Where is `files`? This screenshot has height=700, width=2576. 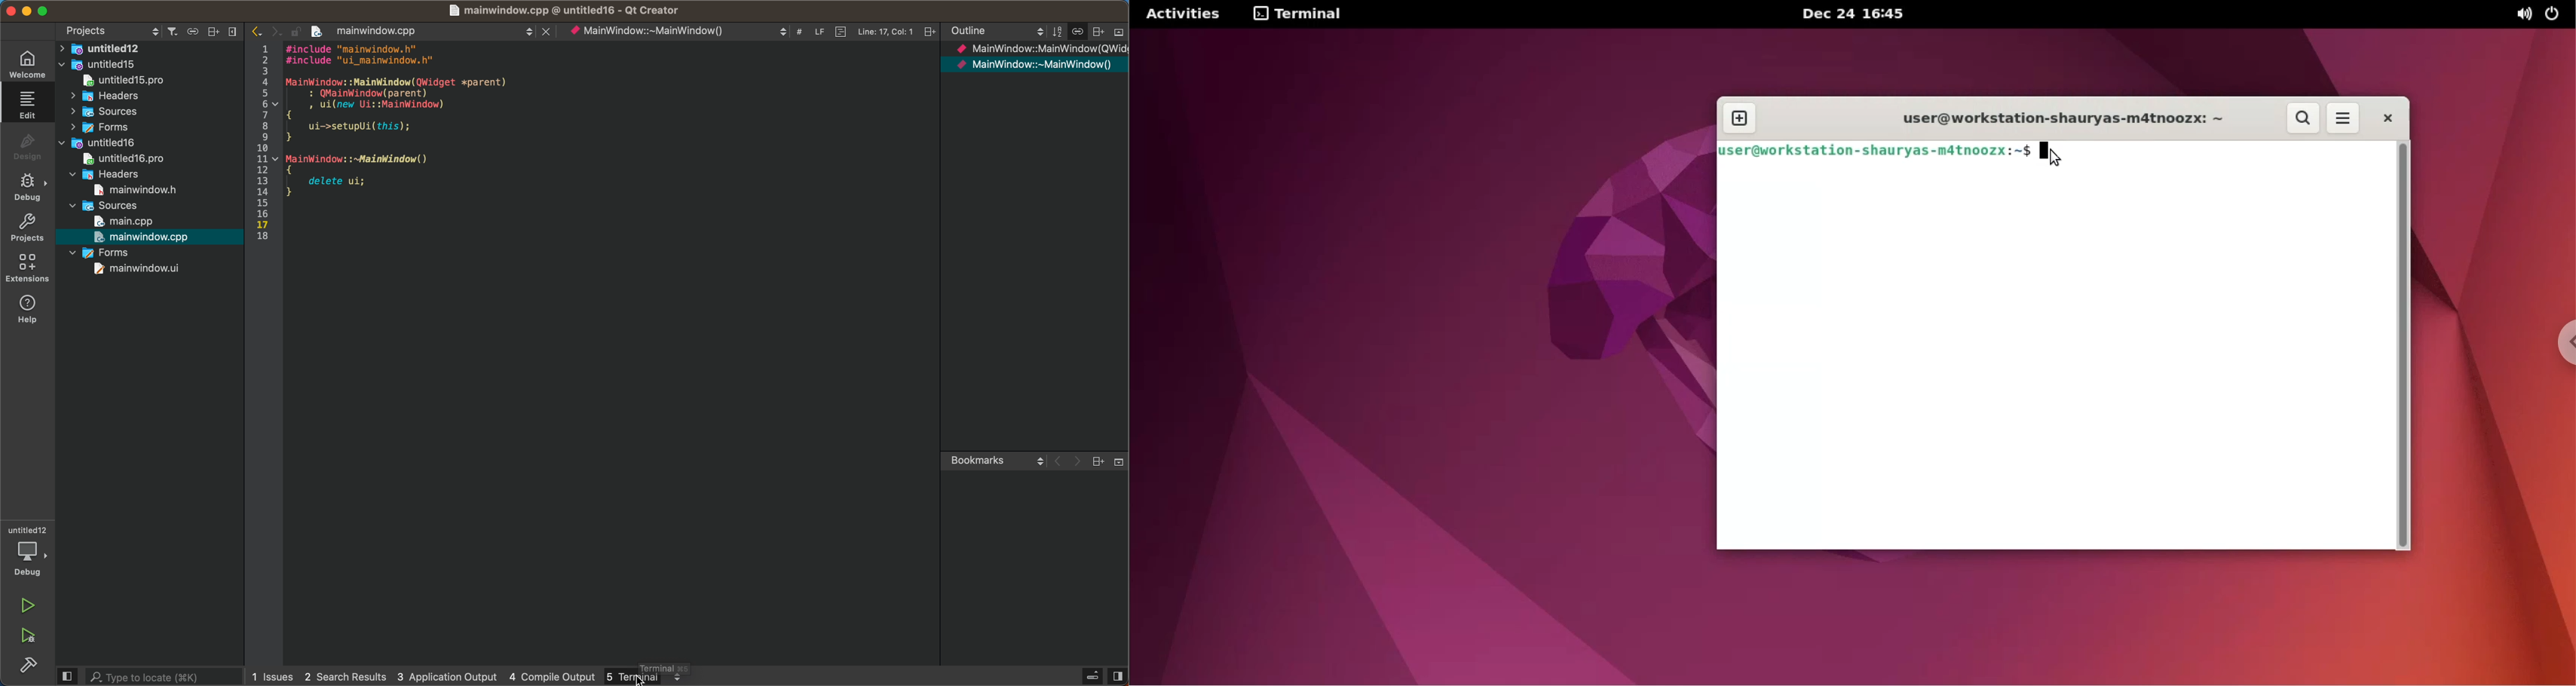 files is located at coordinates (1041, 61).